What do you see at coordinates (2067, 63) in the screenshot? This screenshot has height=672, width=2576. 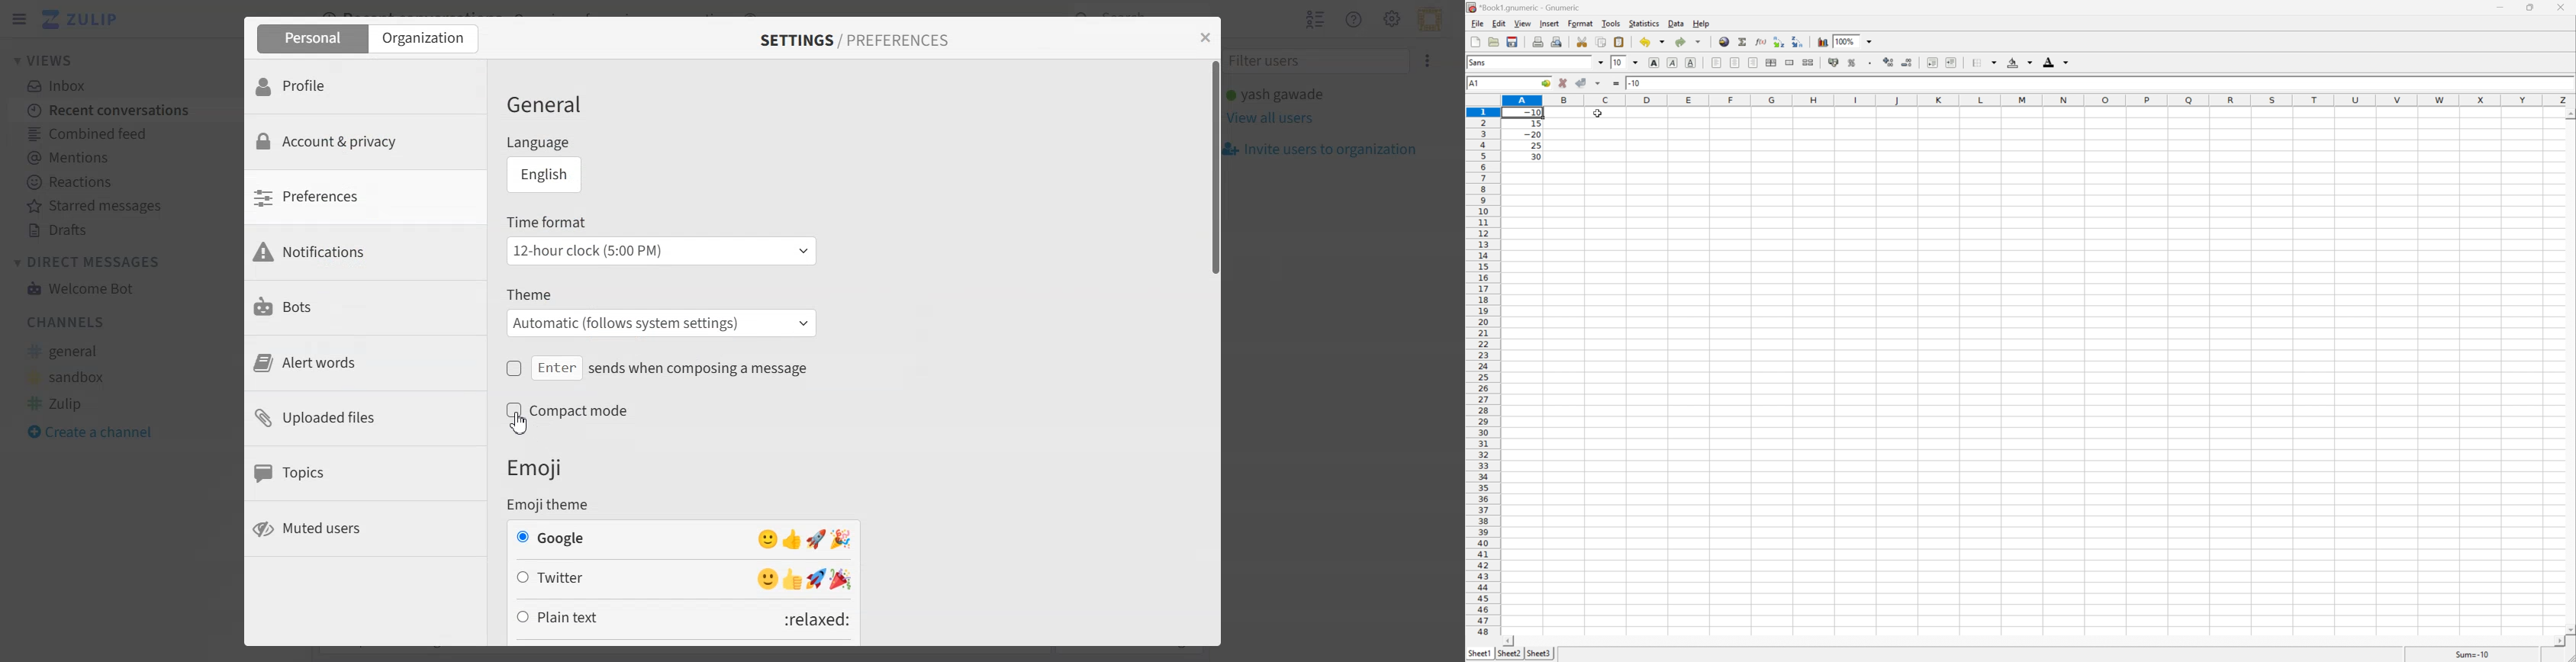 I see `Dorp Down` at bounding box center [2067, 63].